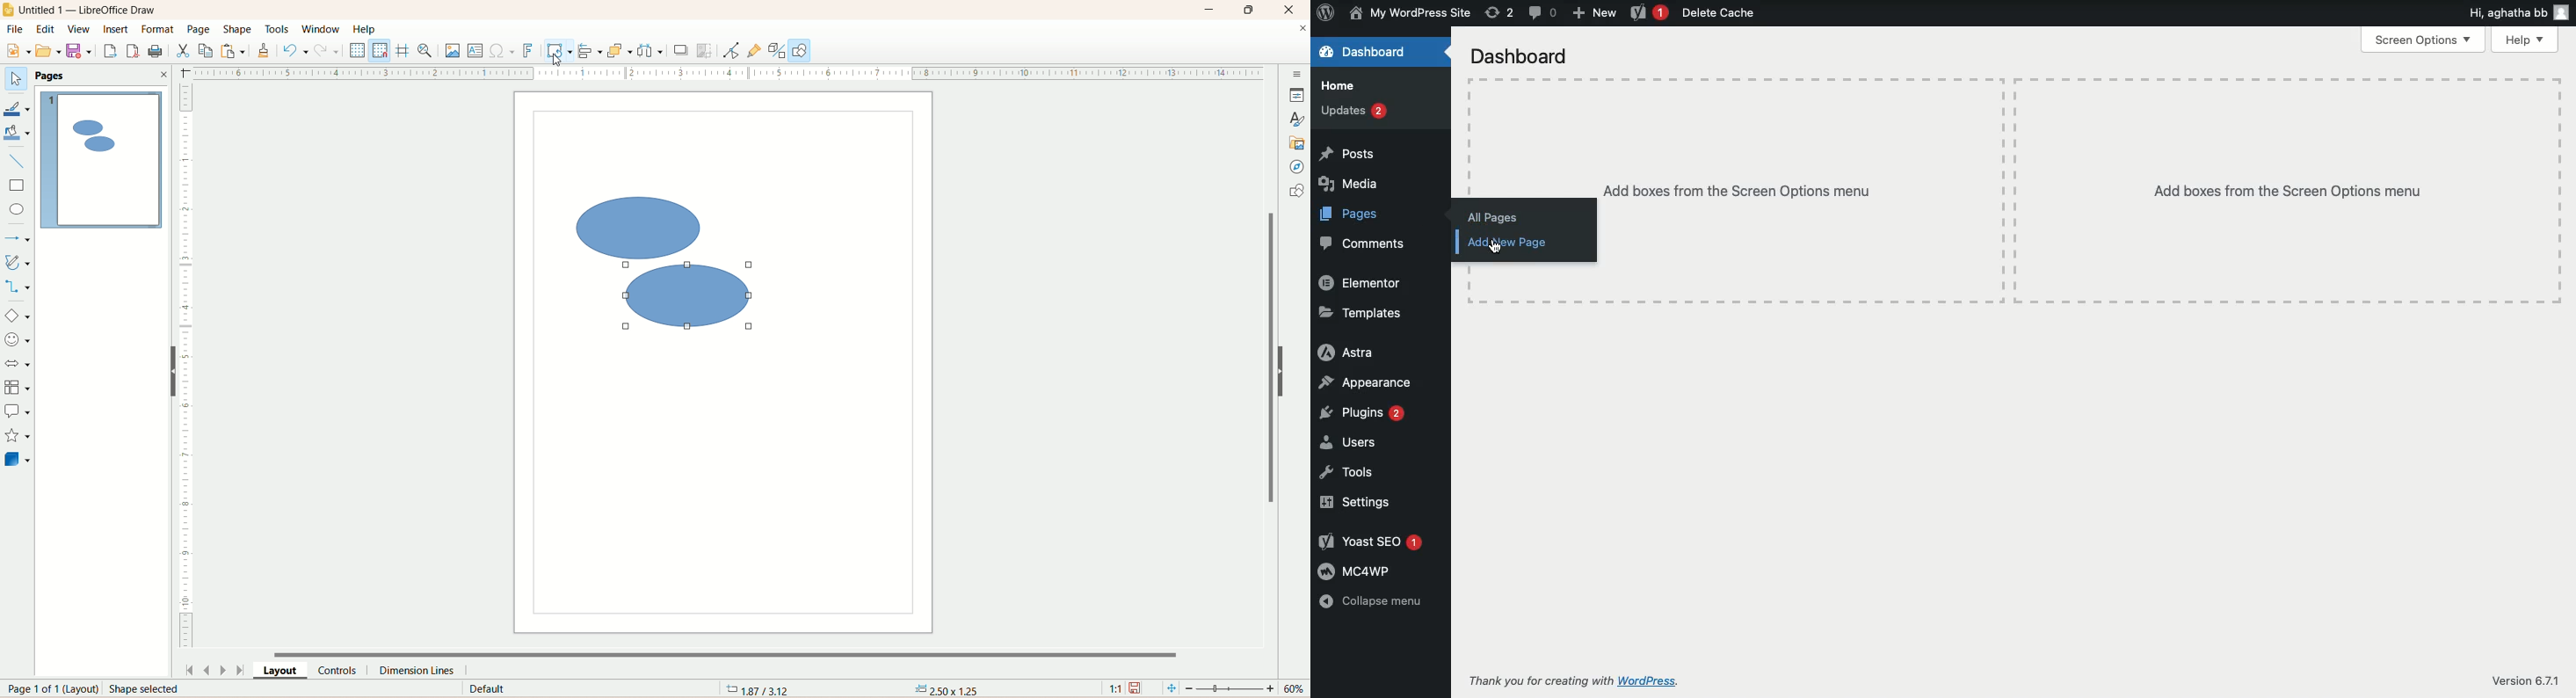  What do you see at coordinates (185, 51) in the screenshot?
I see `cut` at bounding box center [185, 51].